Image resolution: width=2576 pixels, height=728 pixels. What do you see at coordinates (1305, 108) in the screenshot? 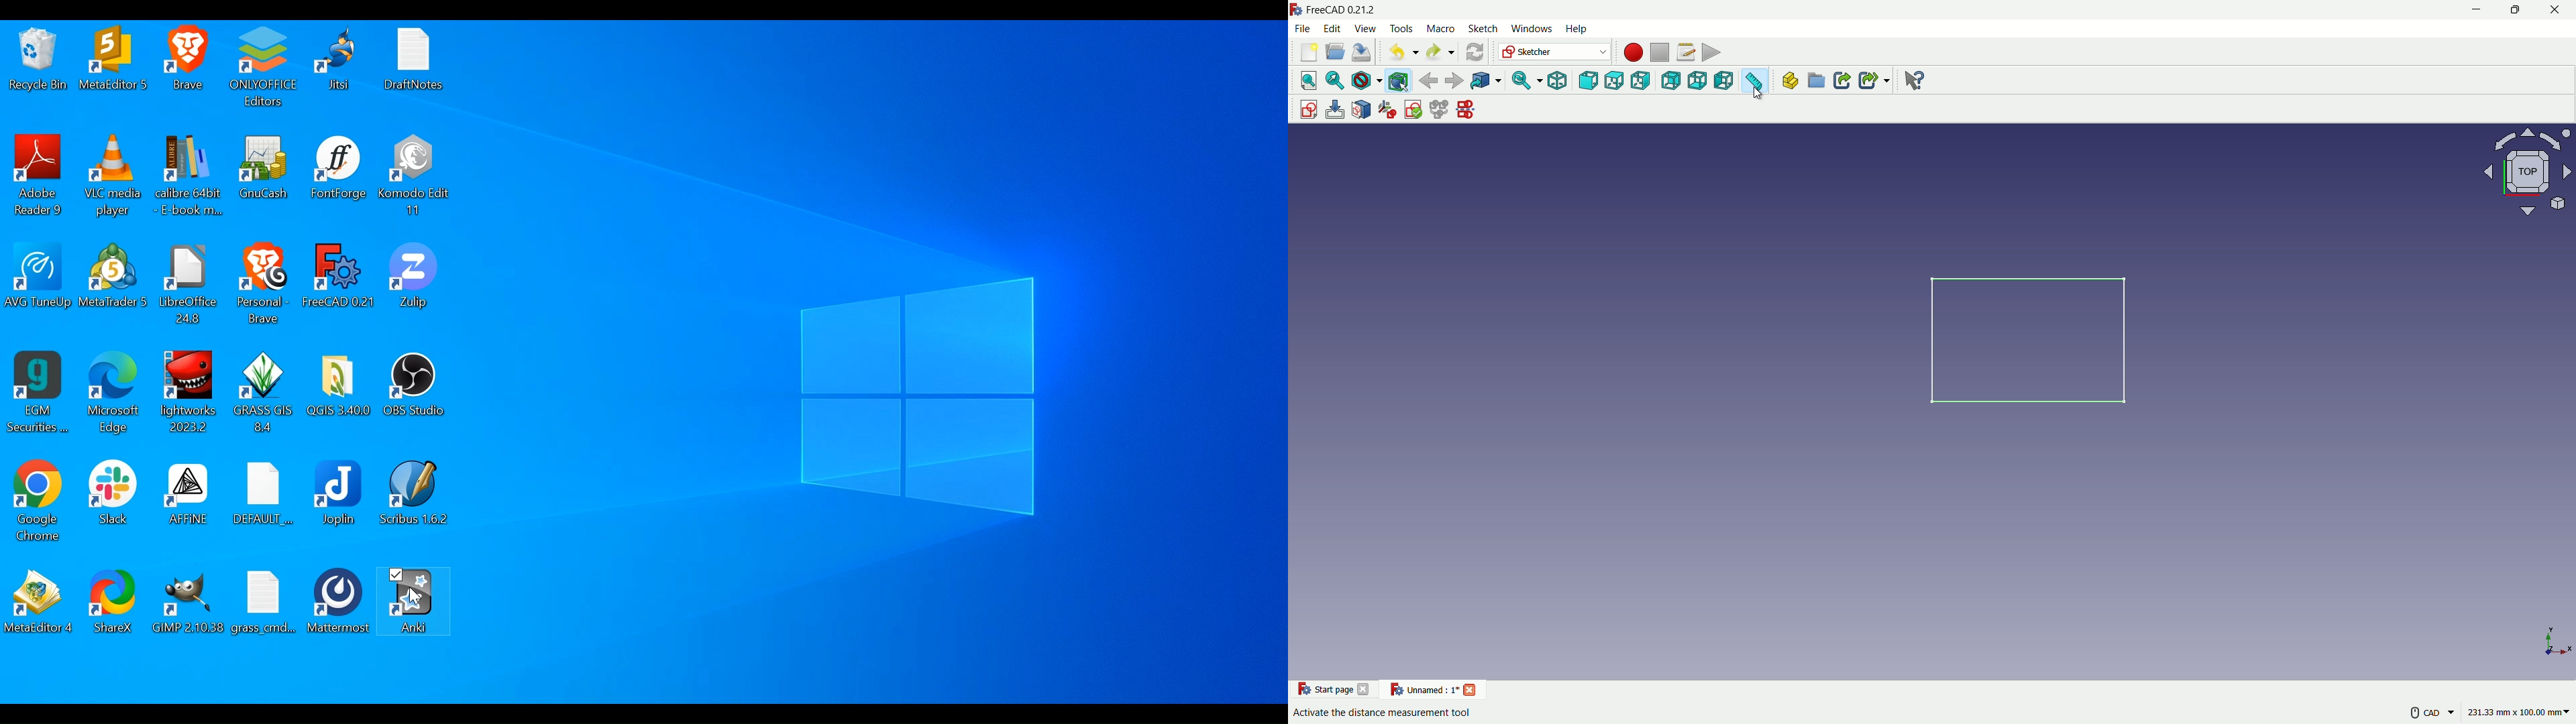
I see `create sketch` at bounding box center [1305, 108].